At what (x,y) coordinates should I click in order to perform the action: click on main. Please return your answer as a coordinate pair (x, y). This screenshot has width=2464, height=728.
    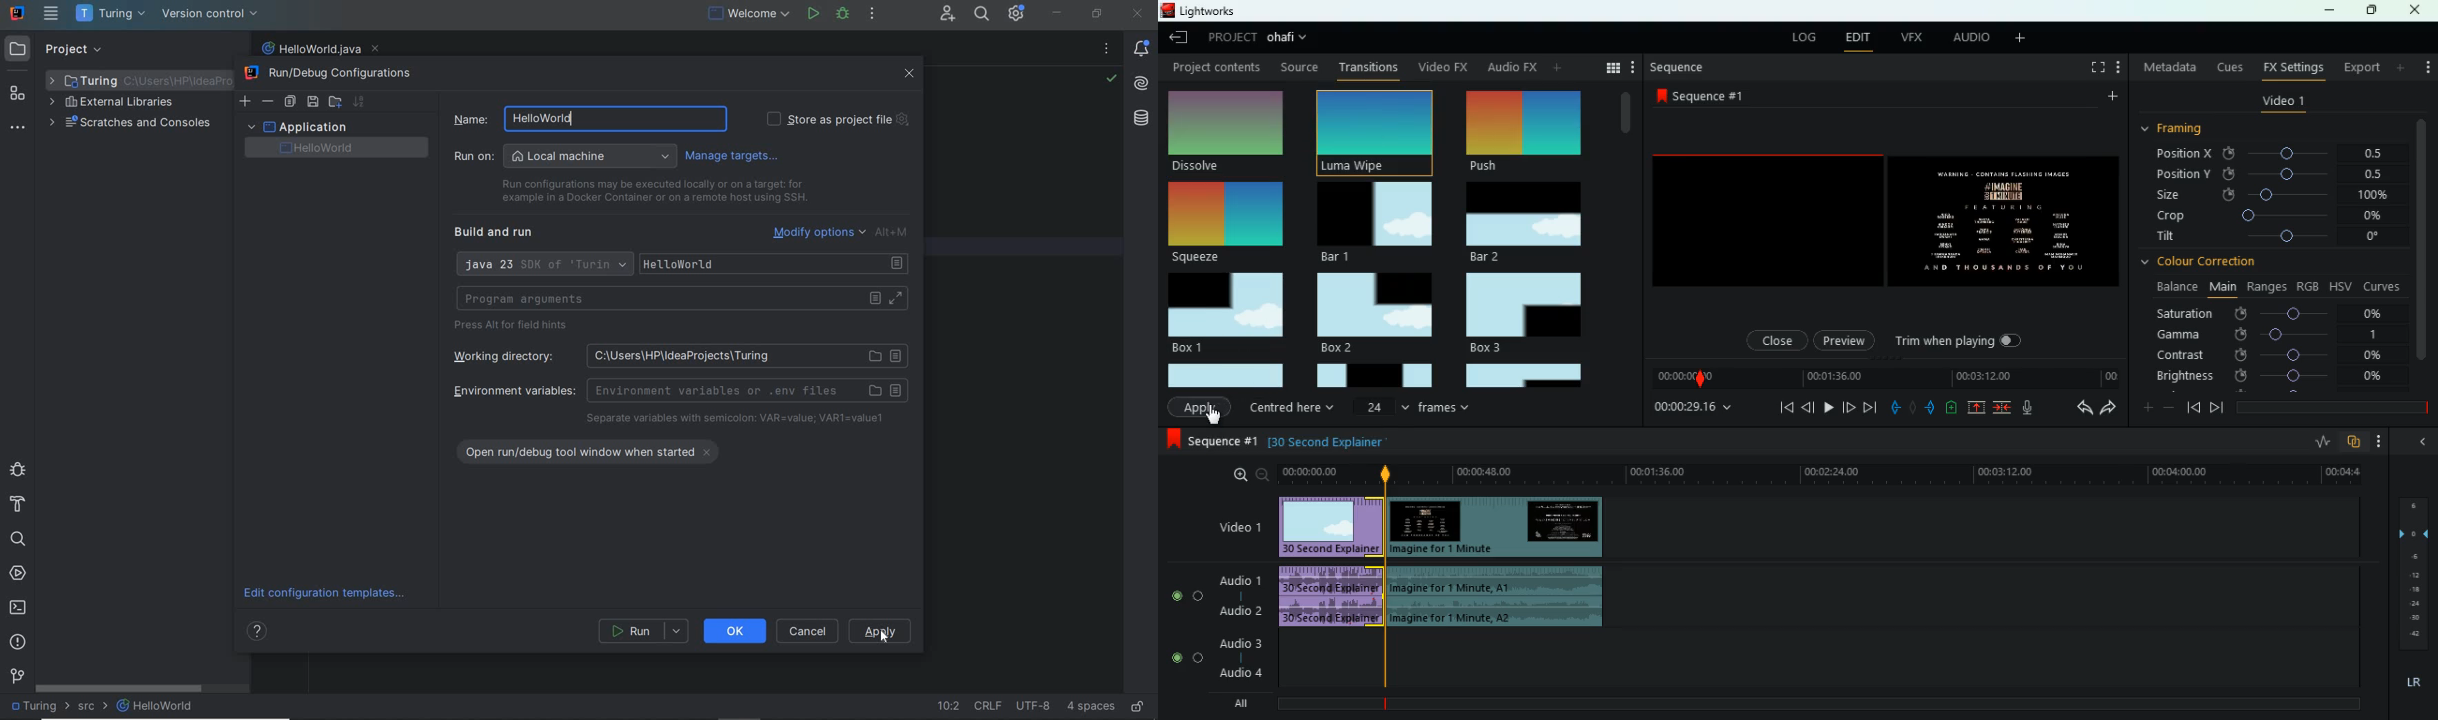
    Looking at the image, I should click on (2222, 285).